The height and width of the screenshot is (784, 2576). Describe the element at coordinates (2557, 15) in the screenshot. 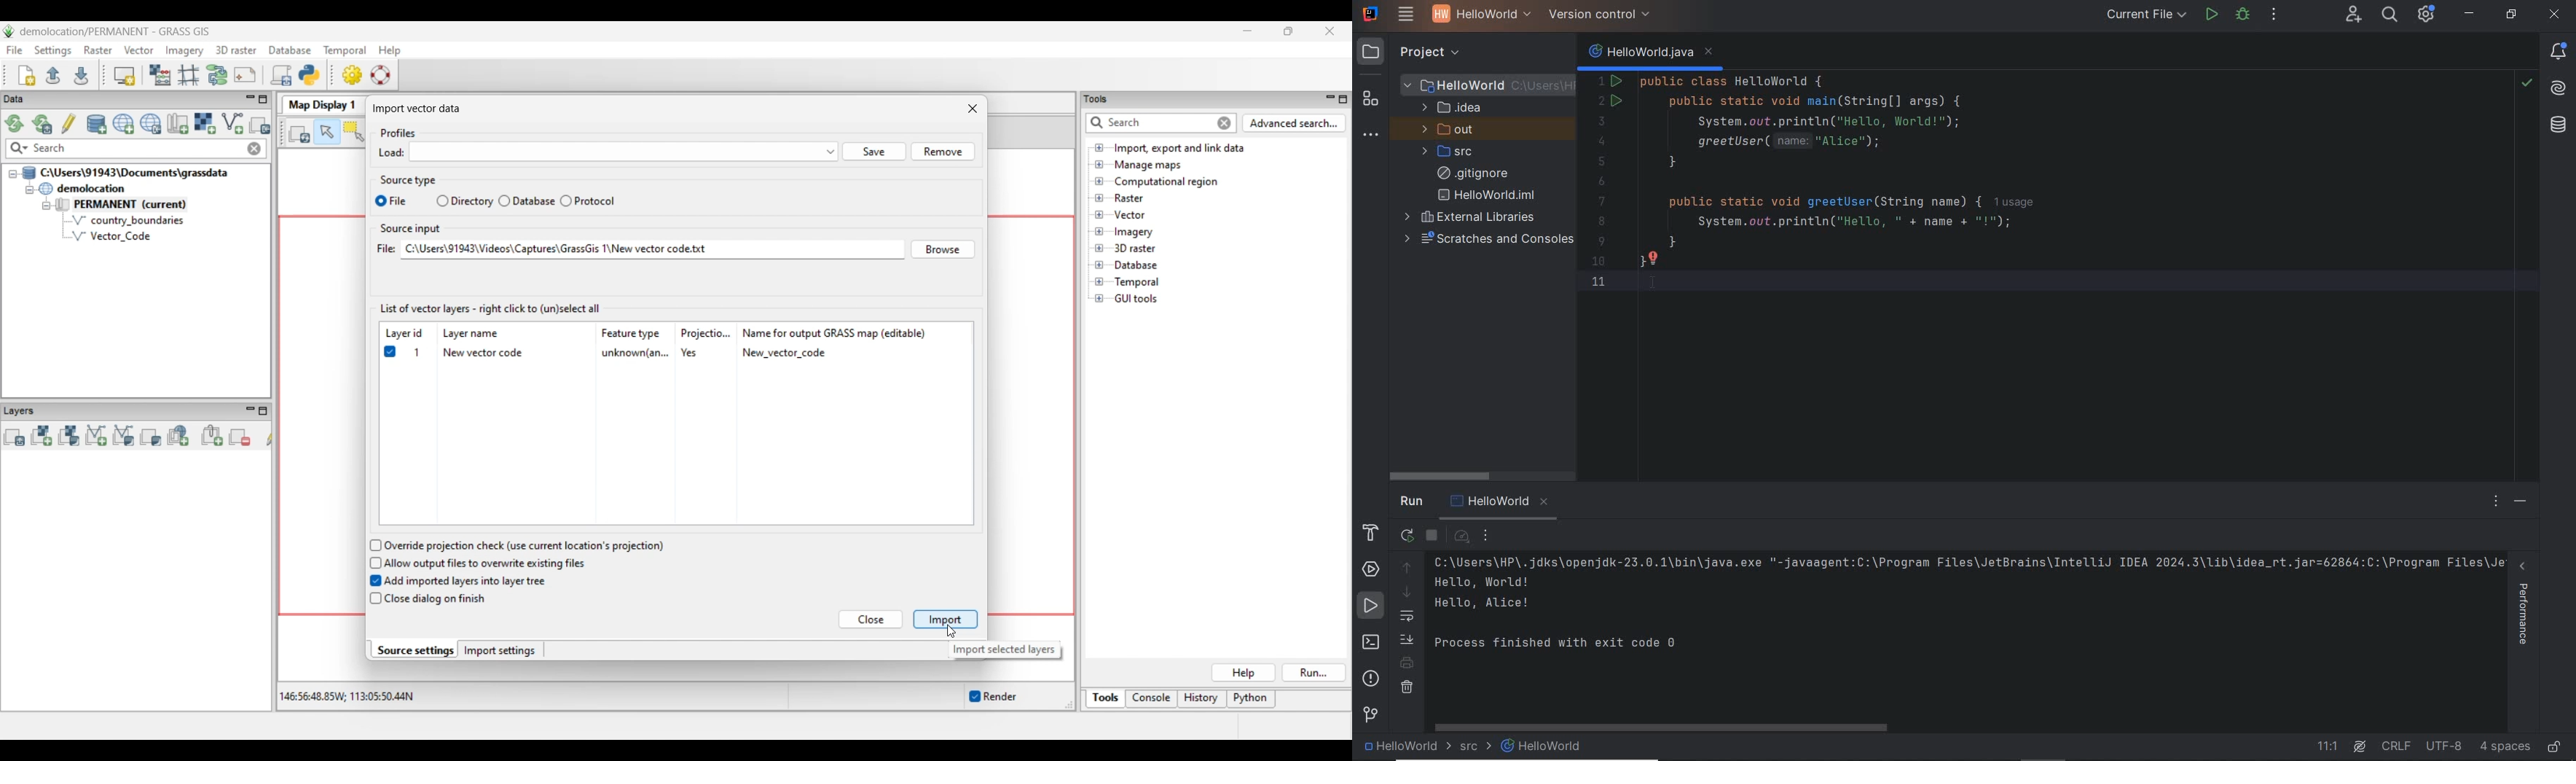

I see `close` at that location.